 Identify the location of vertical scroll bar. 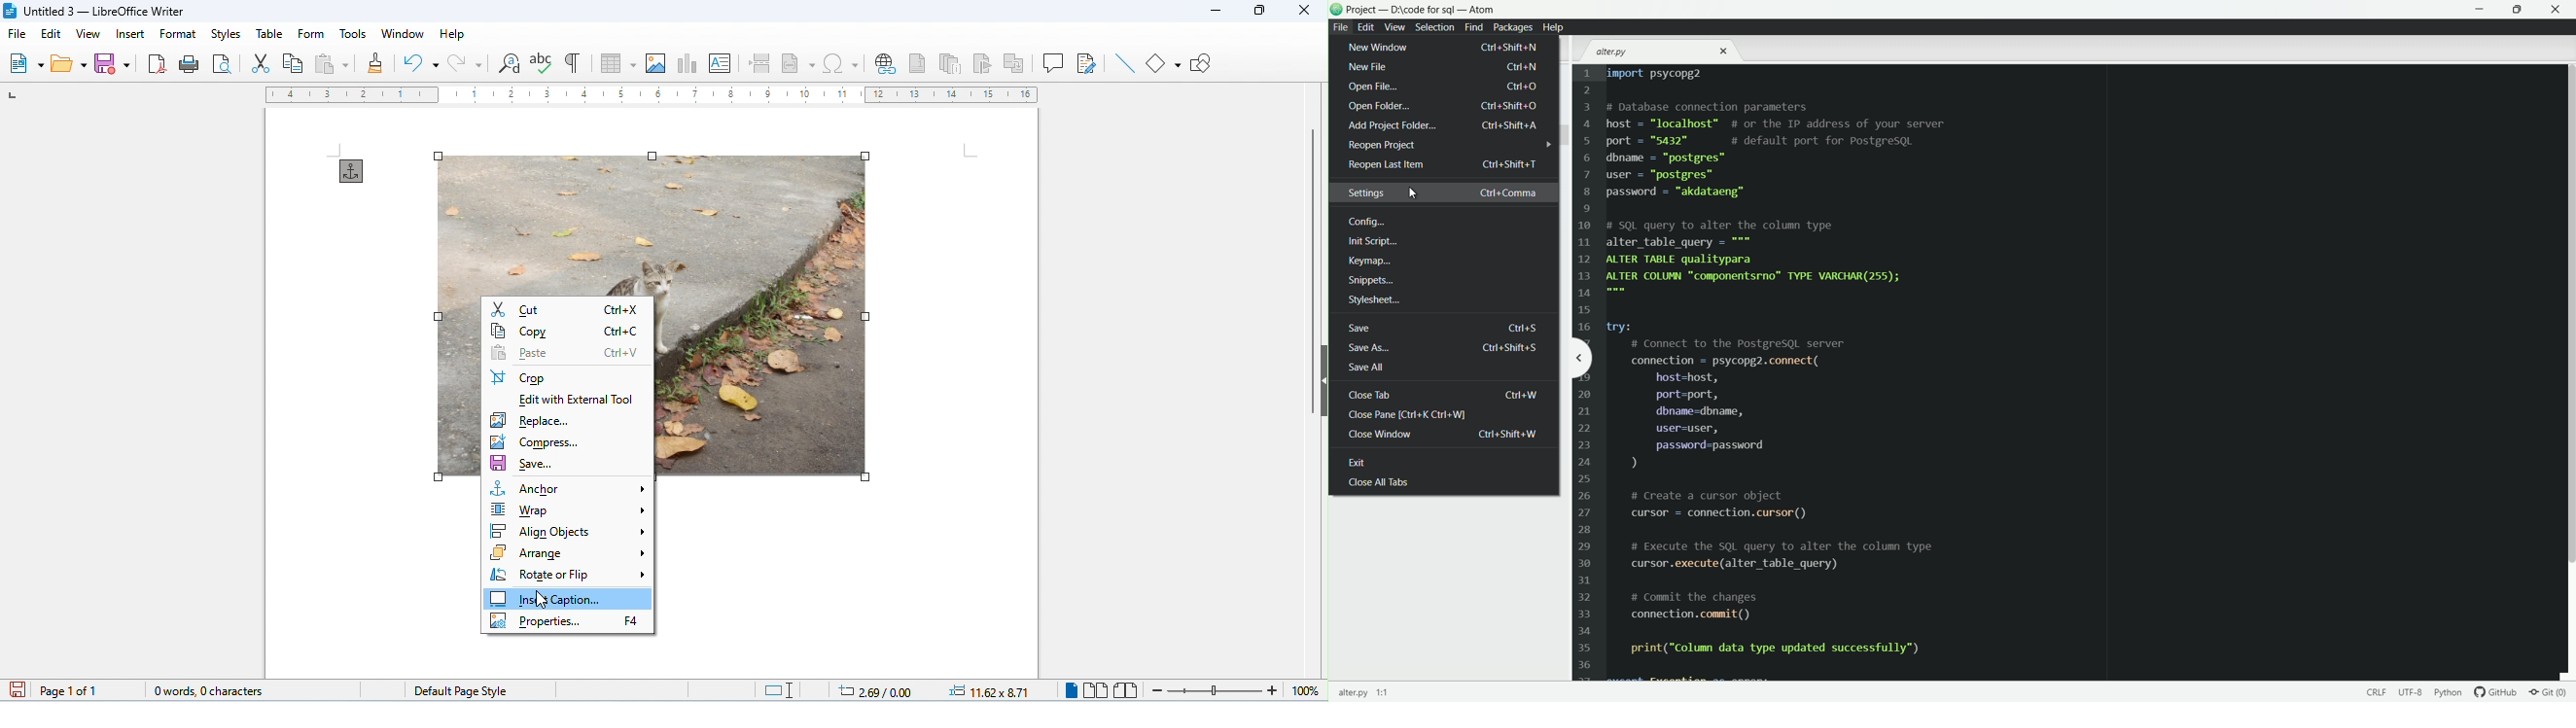
(1310, 268).